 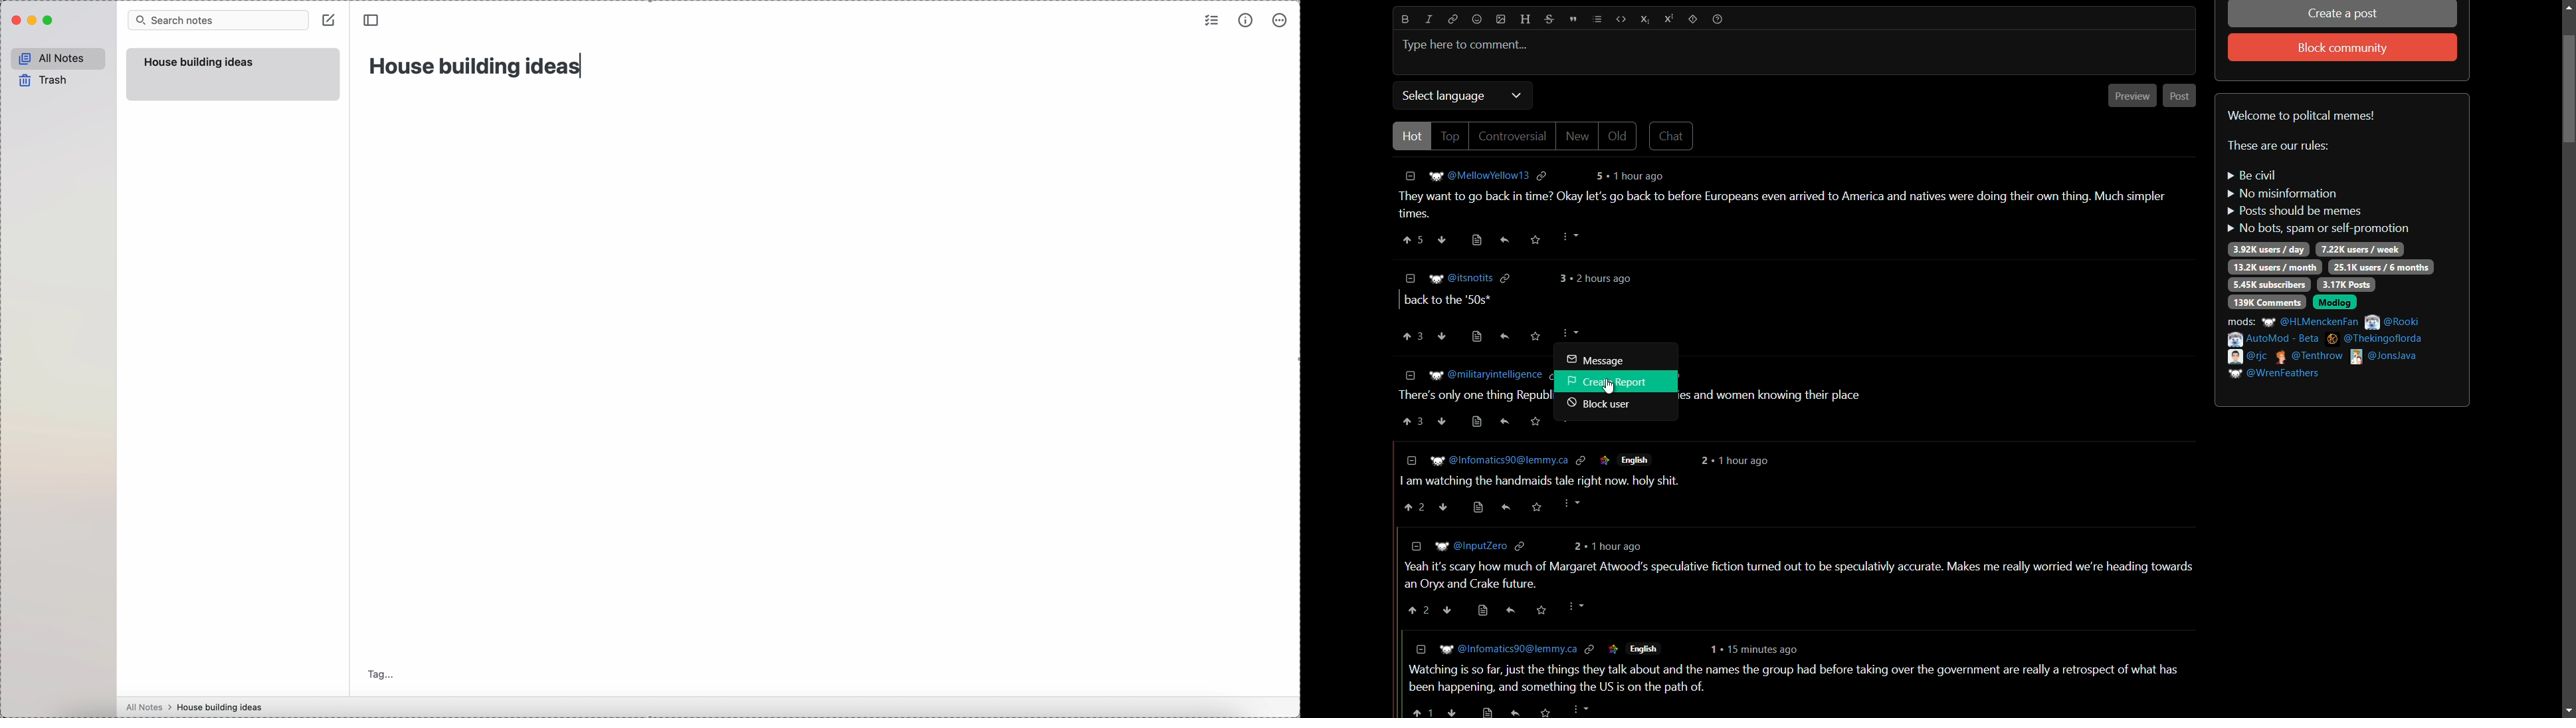 I want to click on 3.92k users/day, so click(x=2270, y=249).